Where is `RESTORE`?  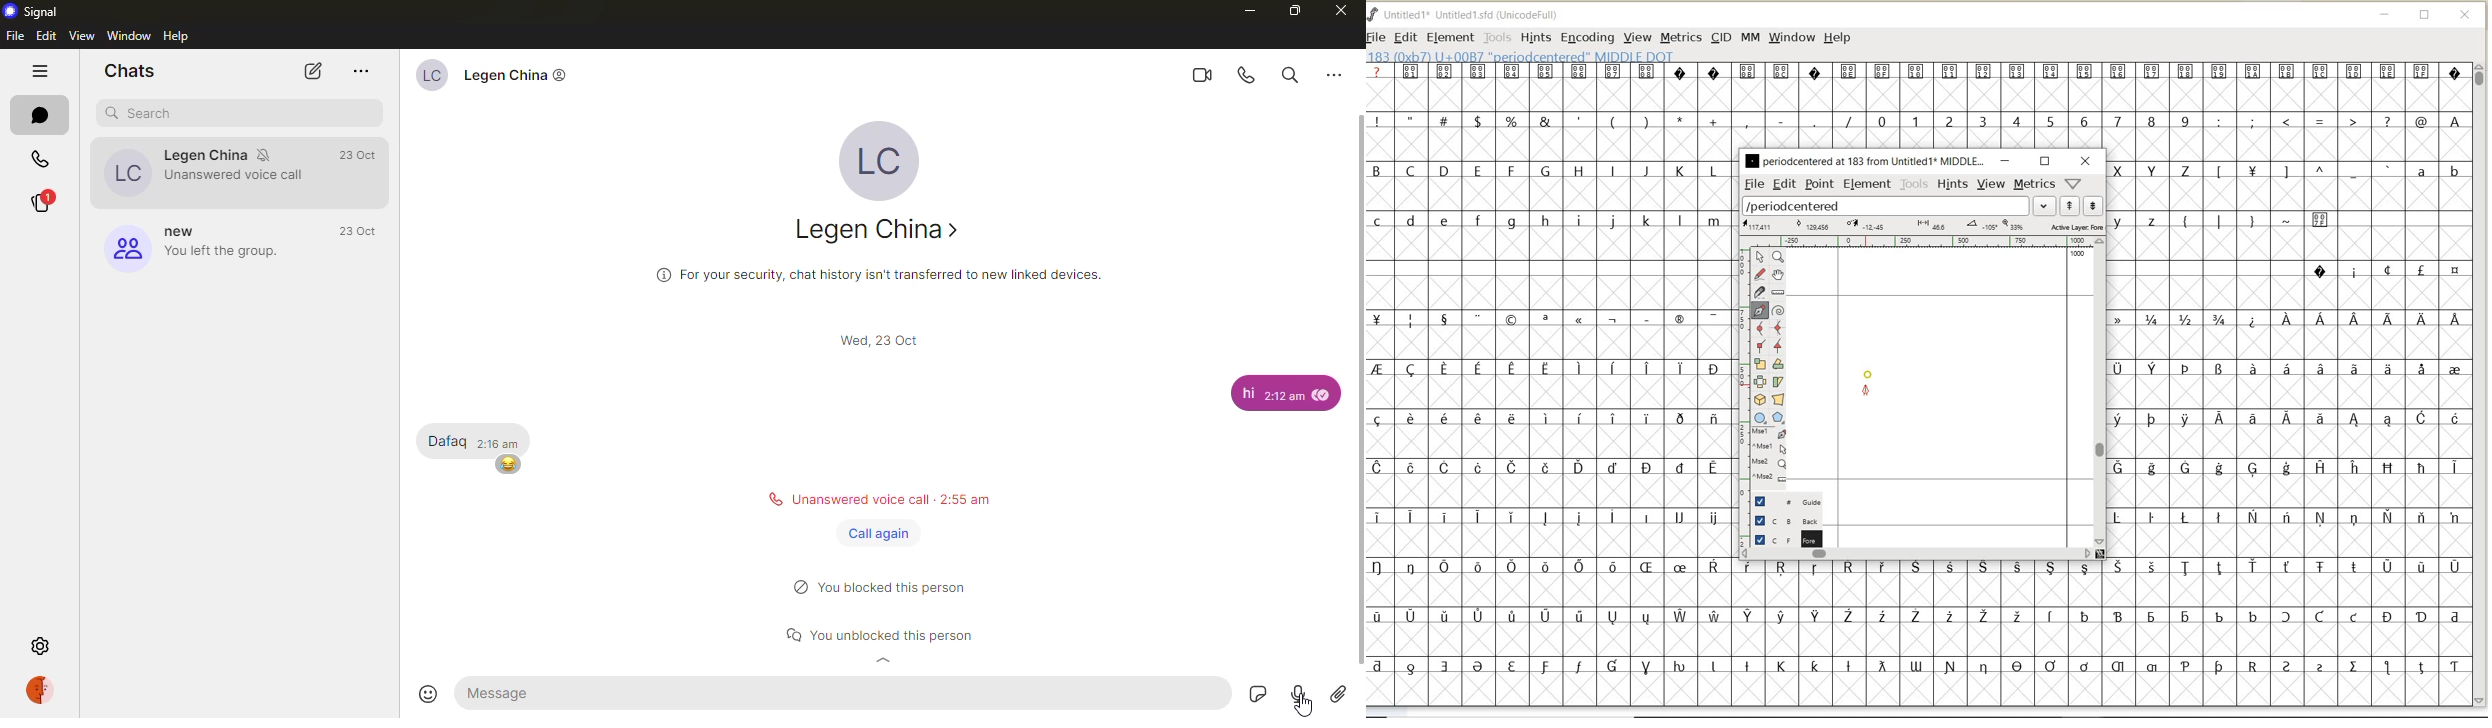
RESTORE is located at coordinates (2425, 17).